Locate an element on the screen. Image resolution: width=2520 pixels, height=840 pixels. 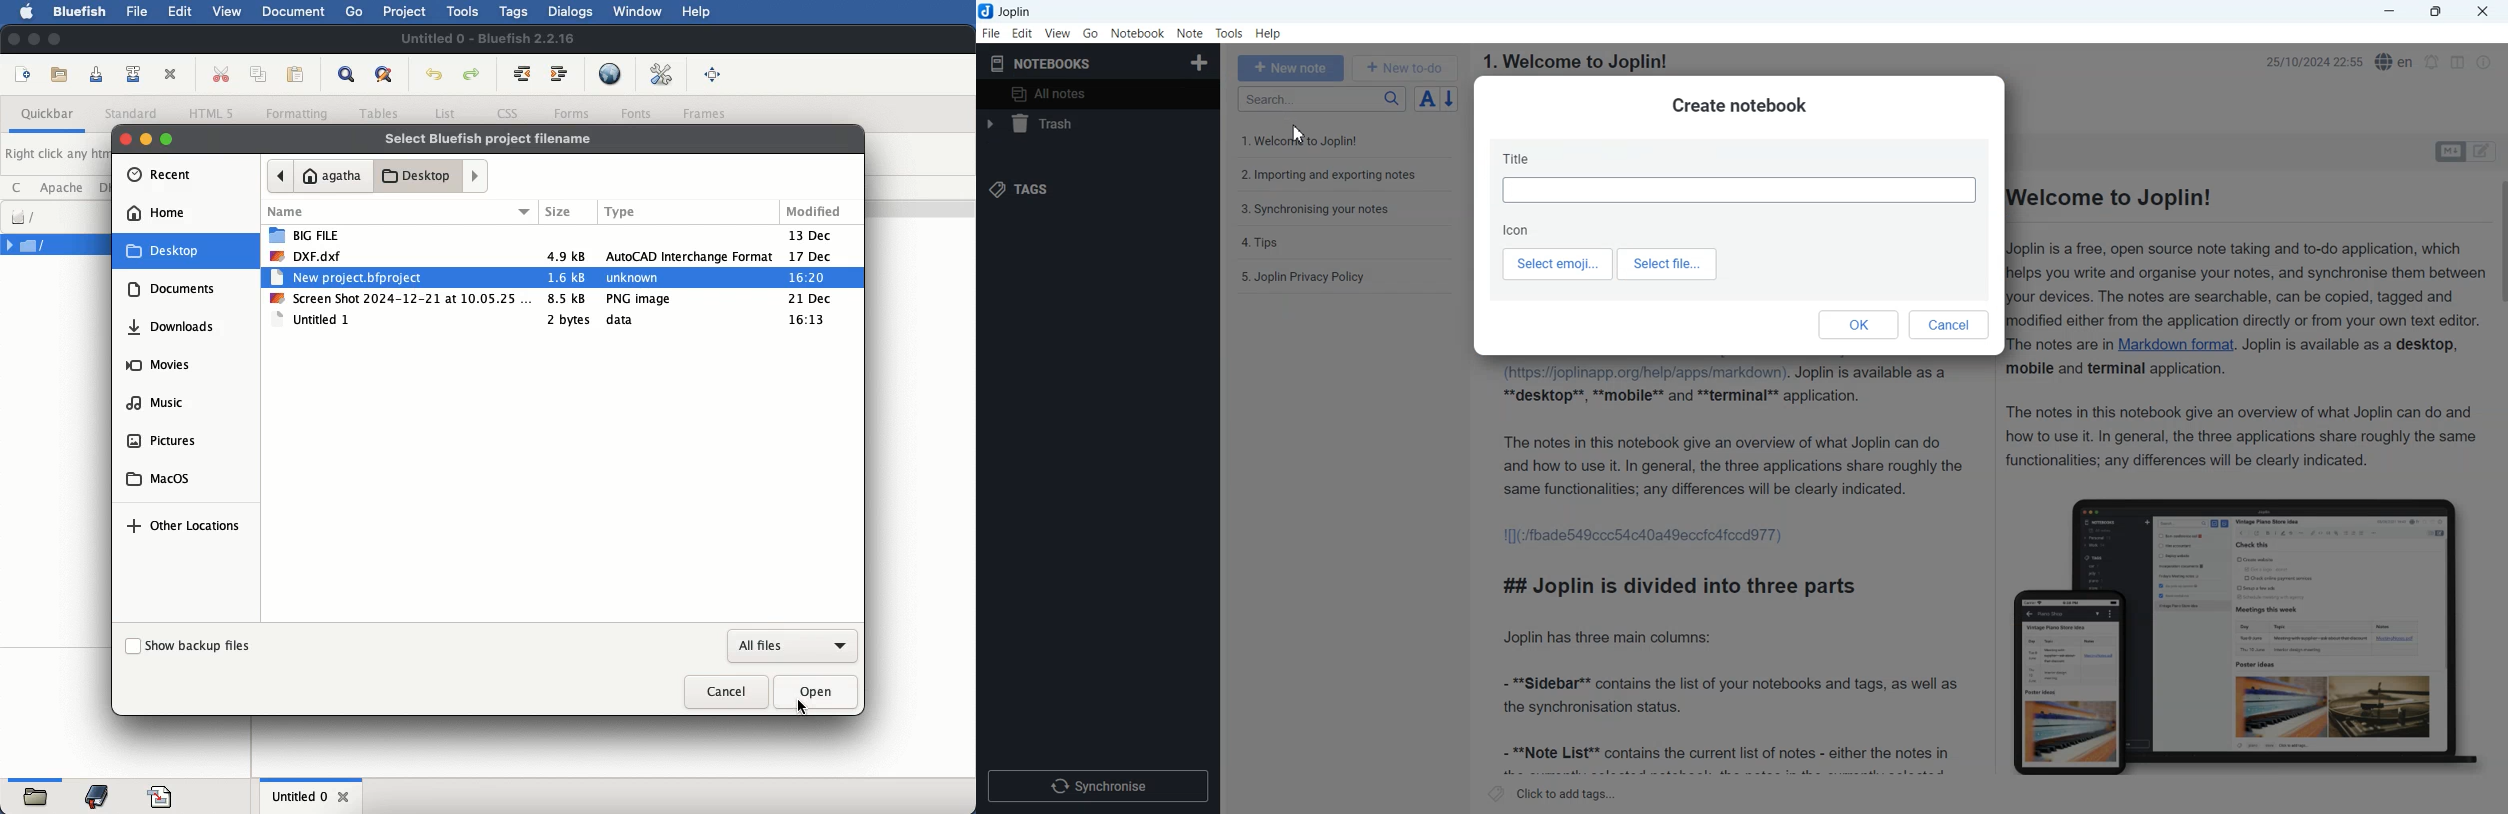
+ New to-do is located at coordinates (1407, 67).